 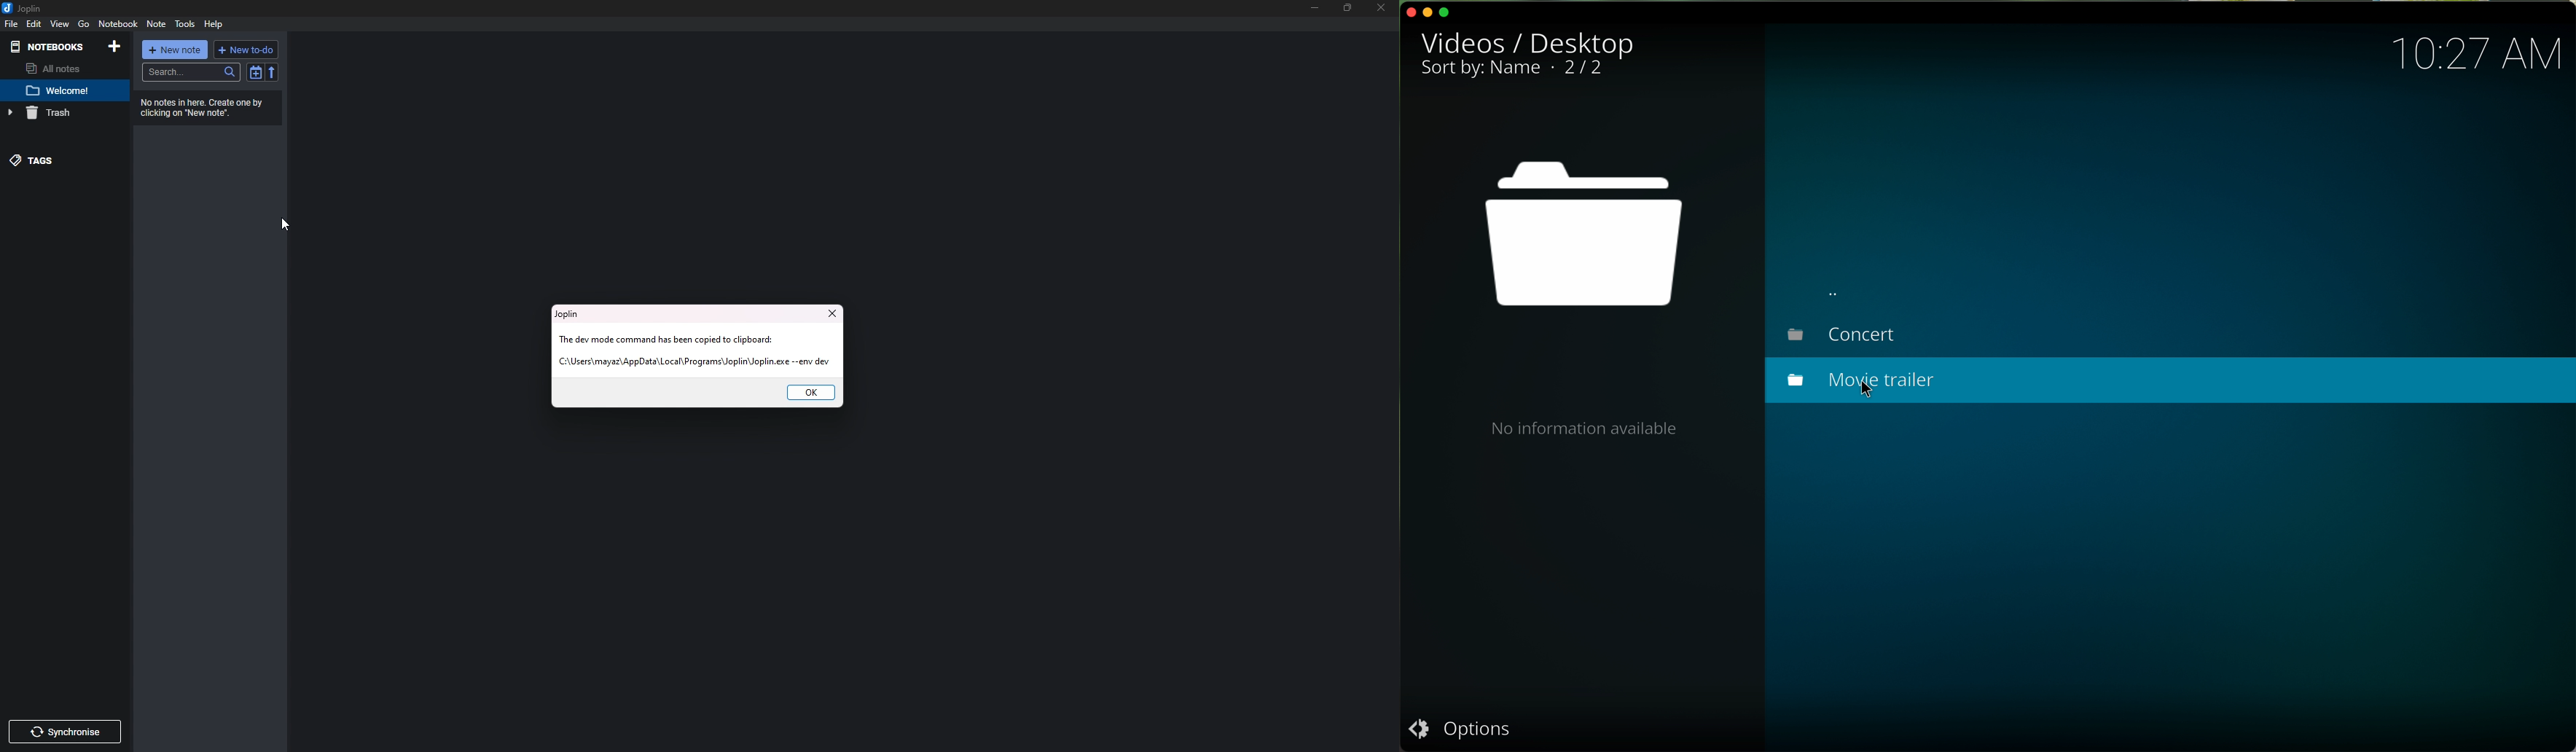 What do you see at coordinates (255, 73) in the screenshot?
I see `Toggle sort` at bounding box center [255, 73].